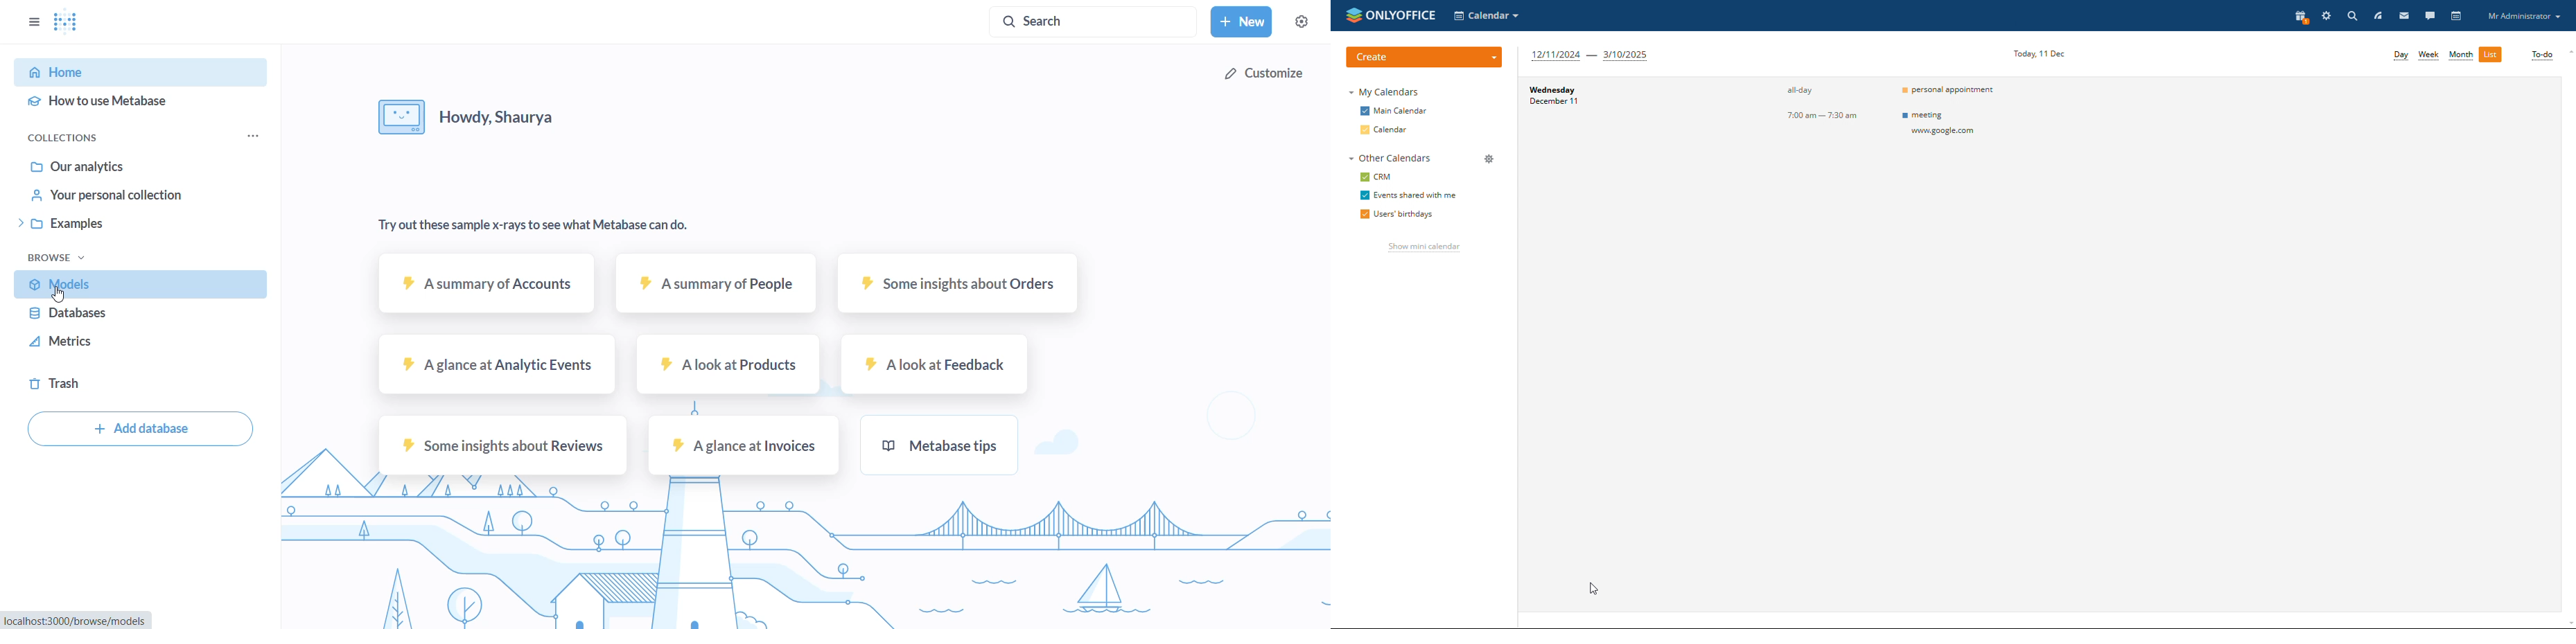  Describe the element at coordinates (1423, 58) in the screenshot. I see `create` at that location.